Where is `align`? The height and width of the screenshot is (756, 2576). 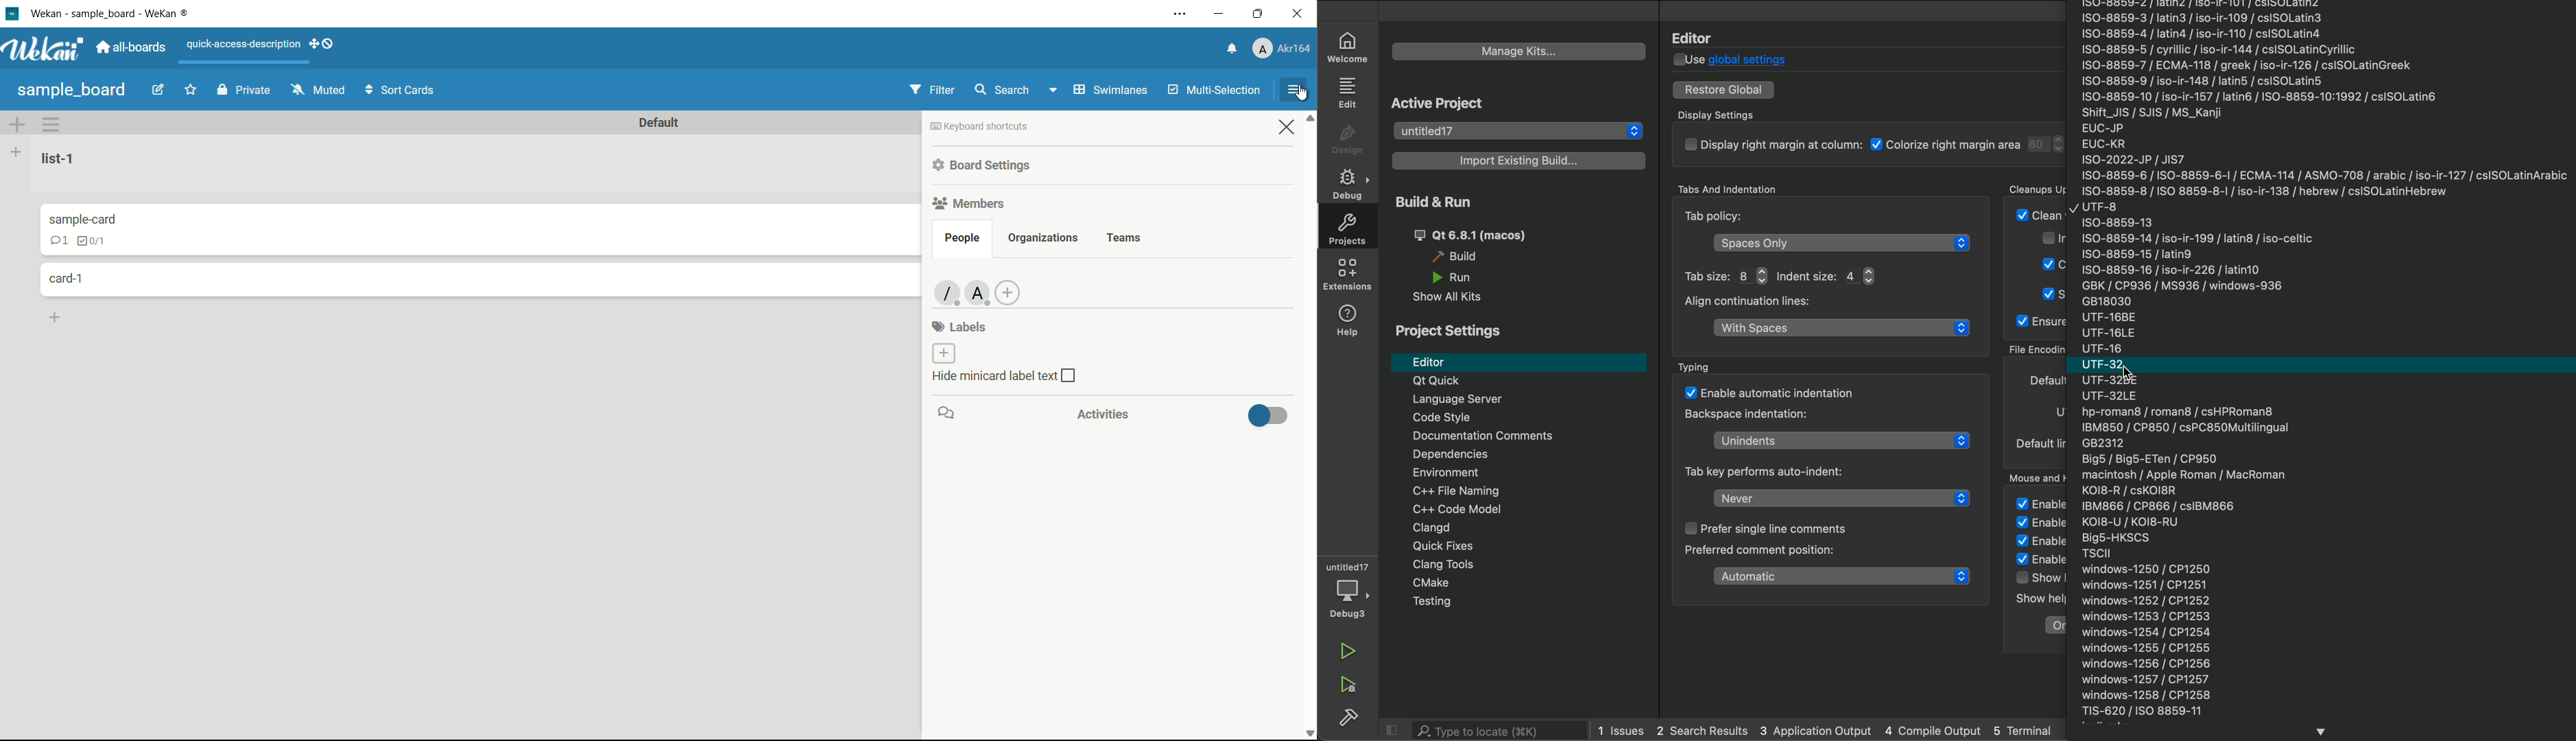 align is located at coordinates (1844, 332).